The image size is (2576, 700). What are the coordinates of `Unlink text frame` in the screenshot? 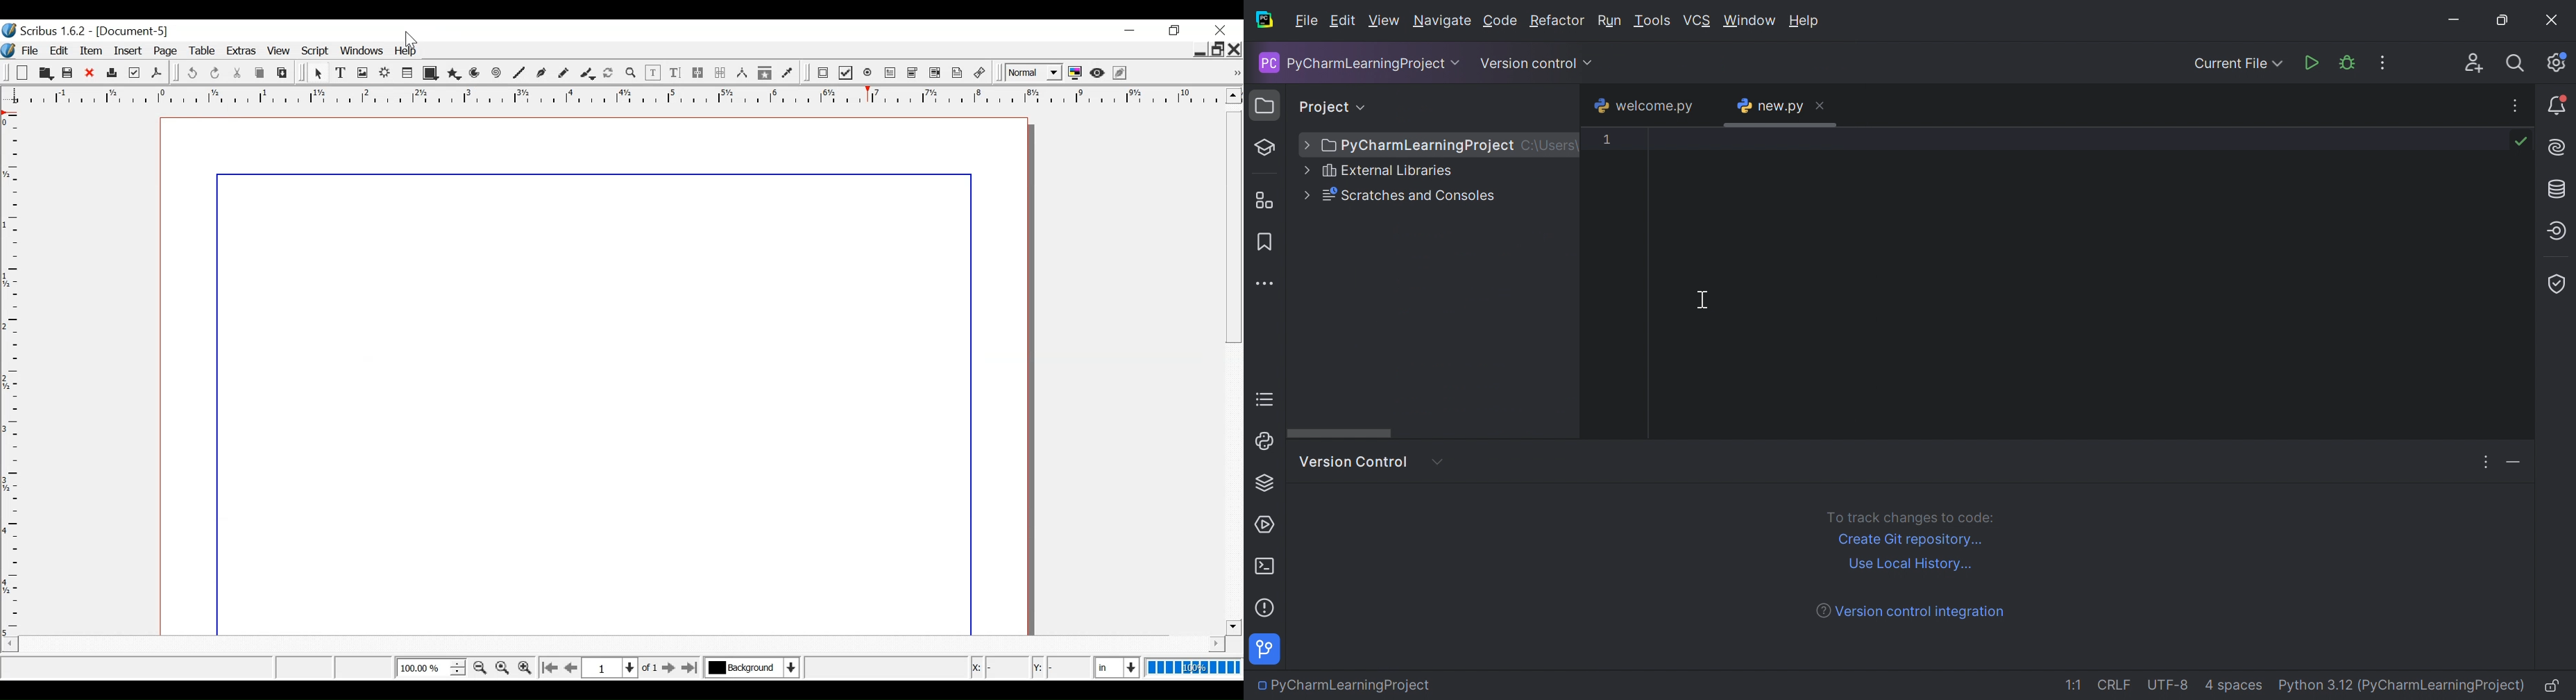 It's located at (720, 73).